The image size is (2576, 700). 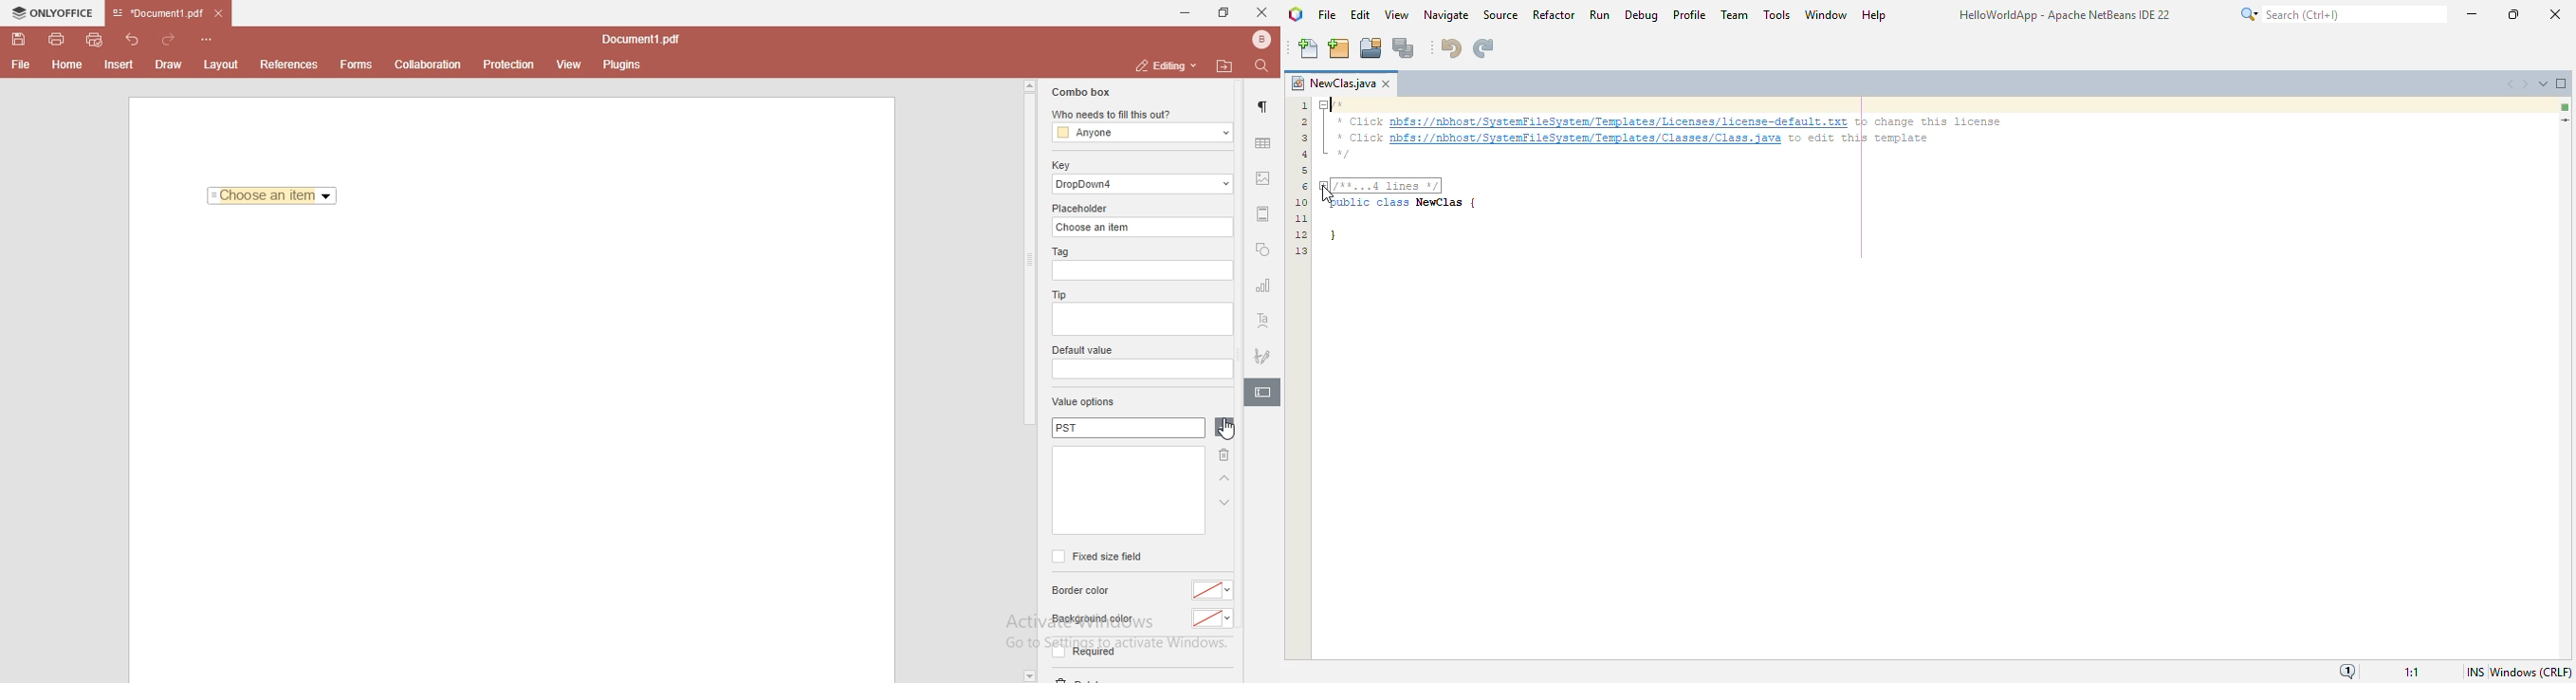 I want to click on who needs to fill this out?, so click(x=1141, y=115).